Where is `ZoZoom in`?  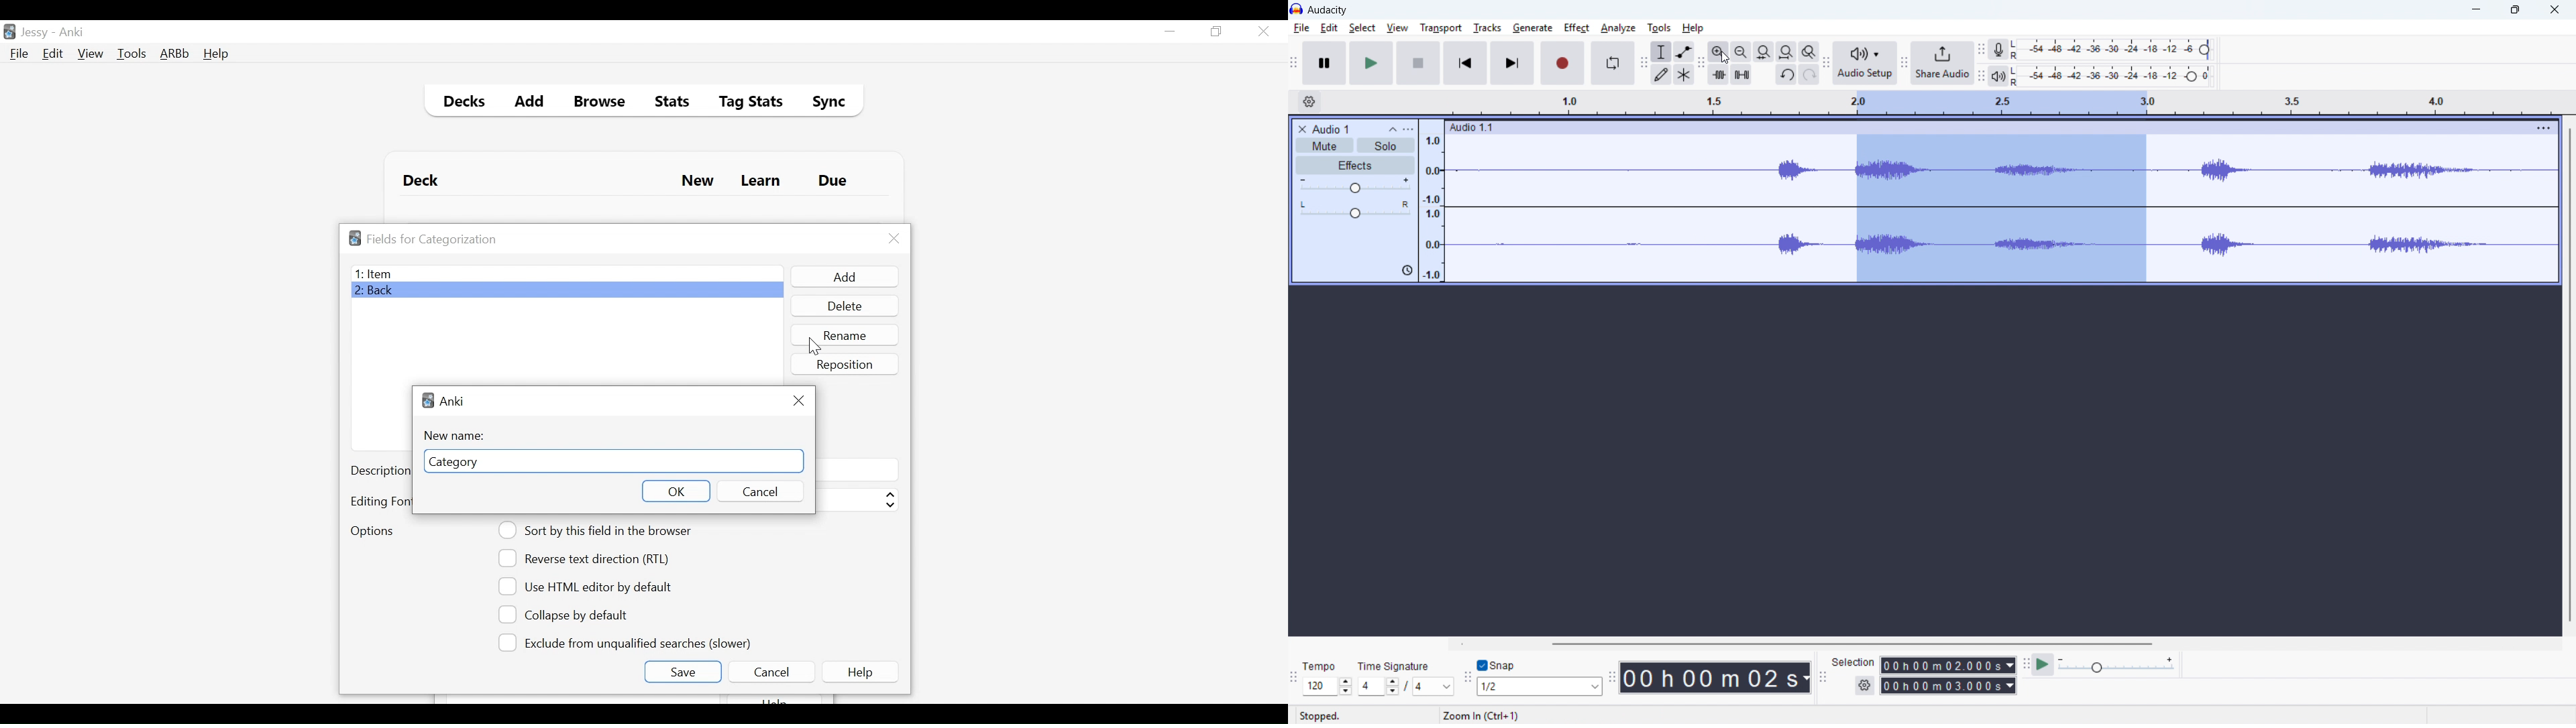
ZoZoom in is located at coordinates (1717, 52).